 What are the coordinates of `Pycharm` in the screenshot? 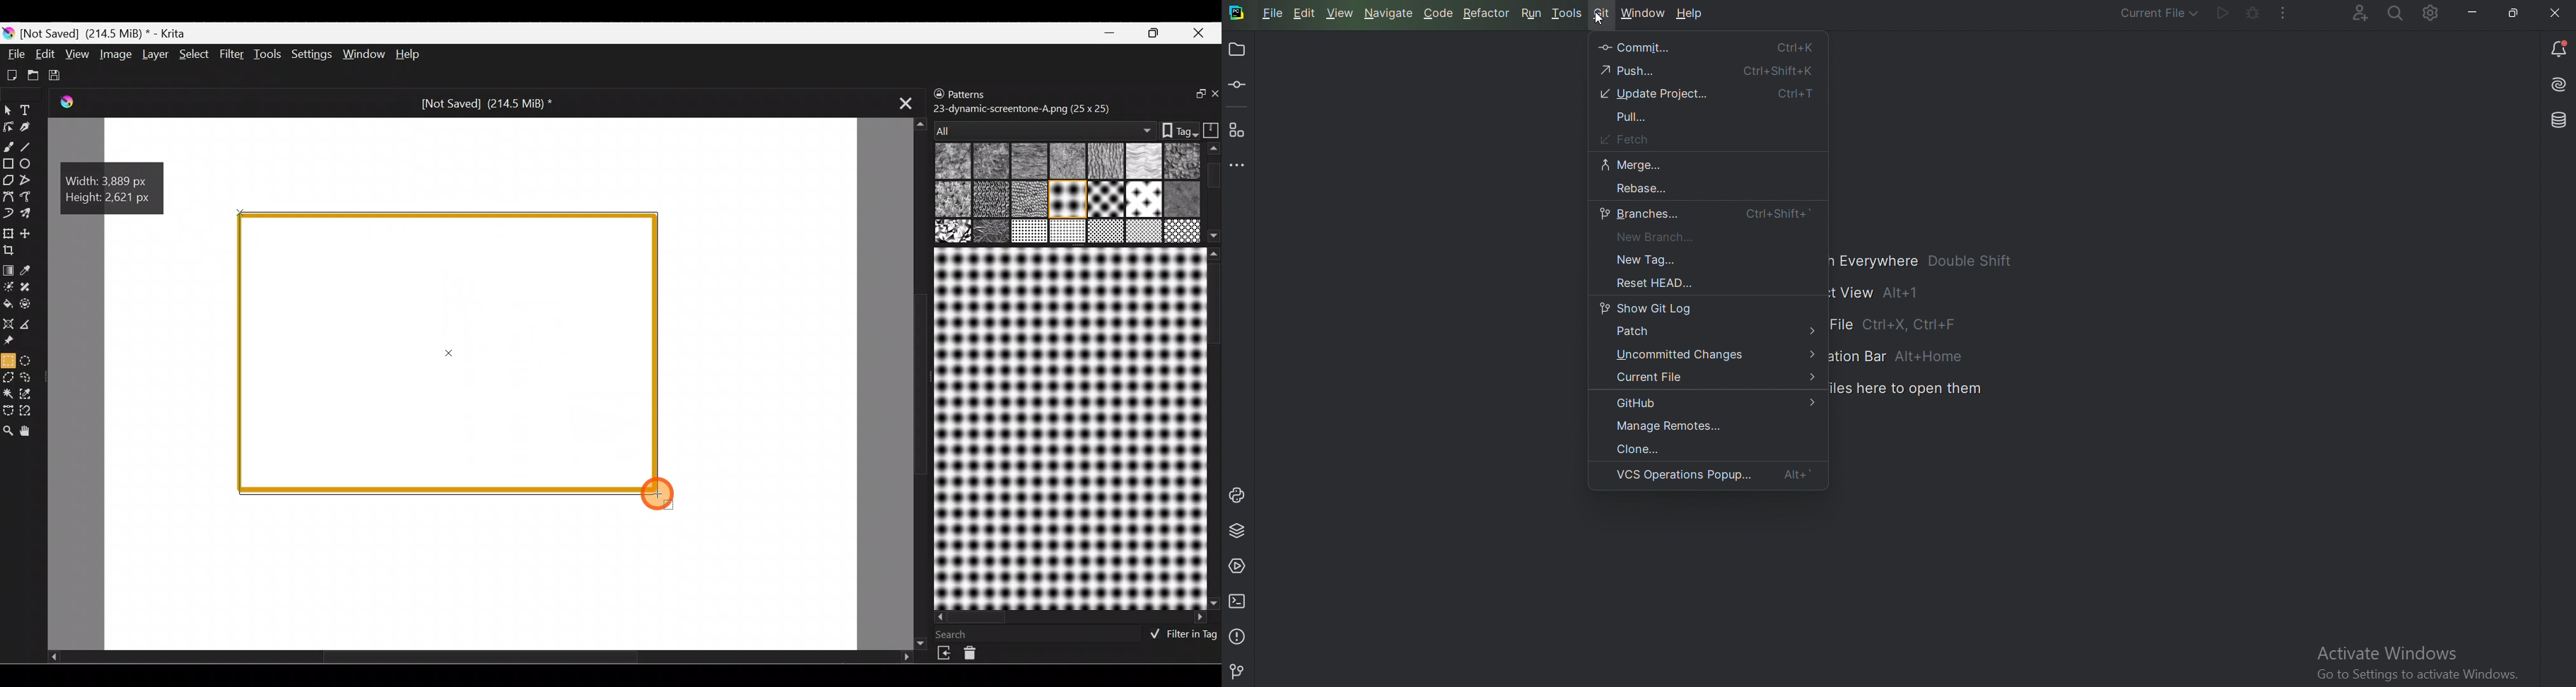 It's located at (1236, 13).